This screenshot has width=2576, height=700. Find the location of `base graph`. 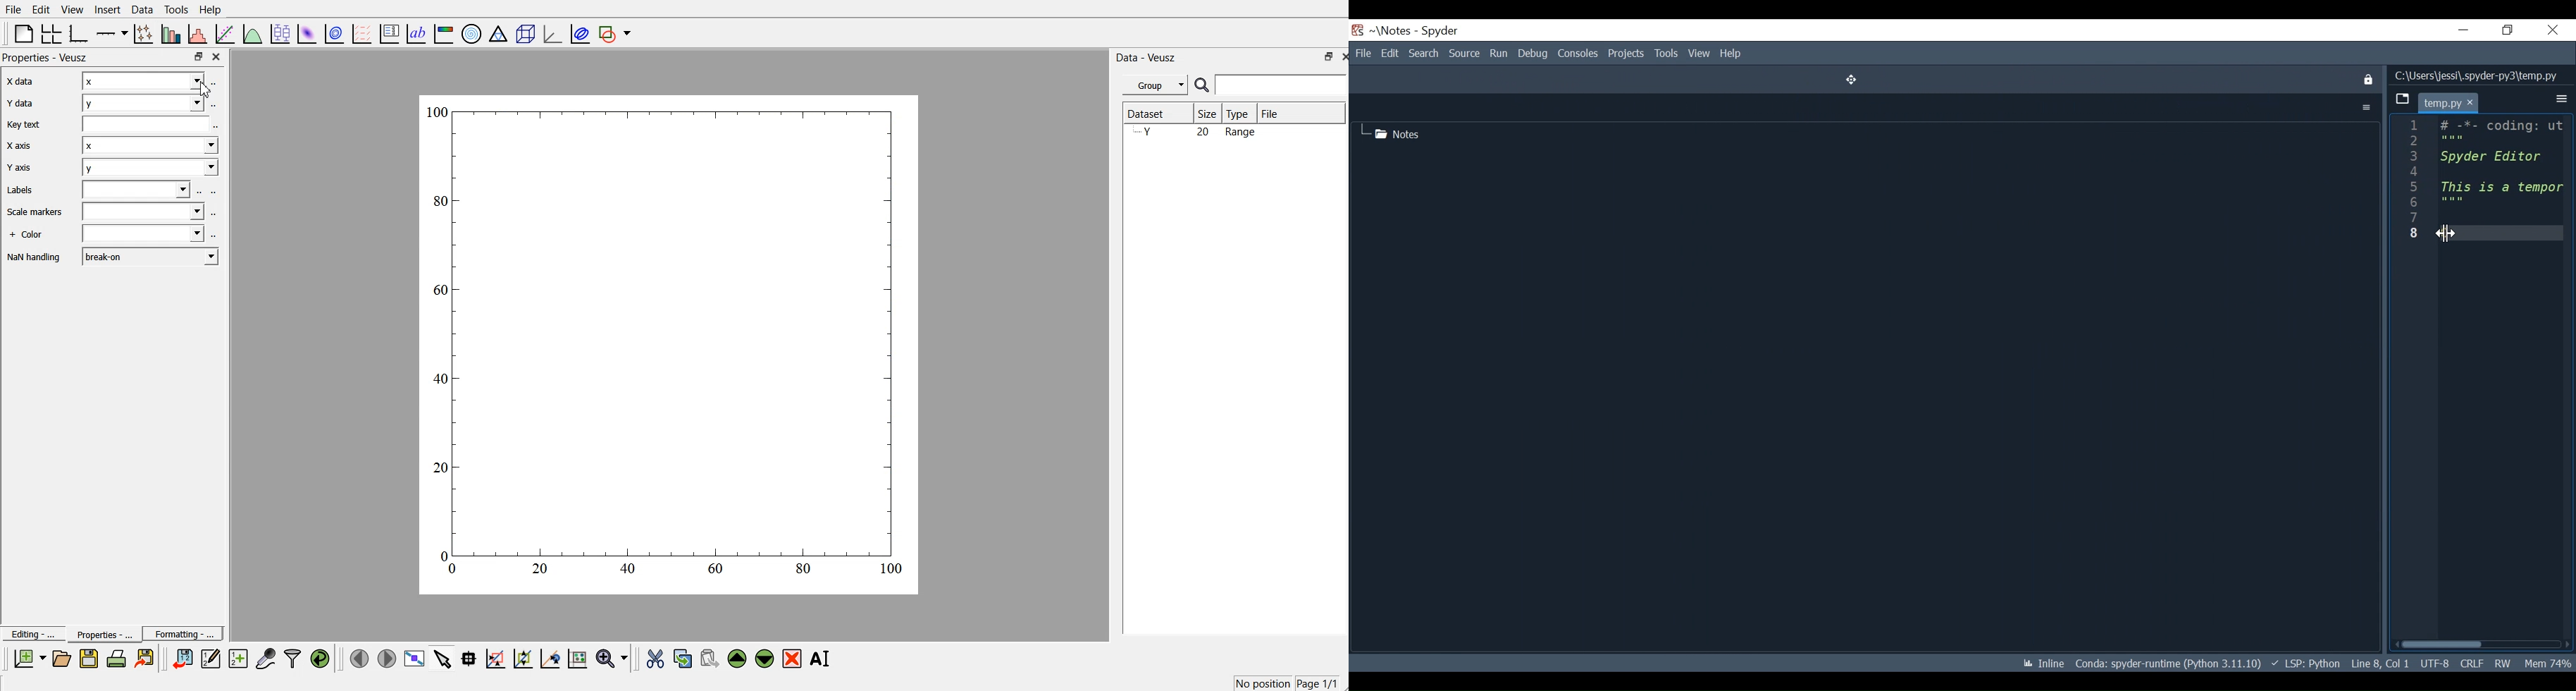

base graph is located at coordinates (80, 32).